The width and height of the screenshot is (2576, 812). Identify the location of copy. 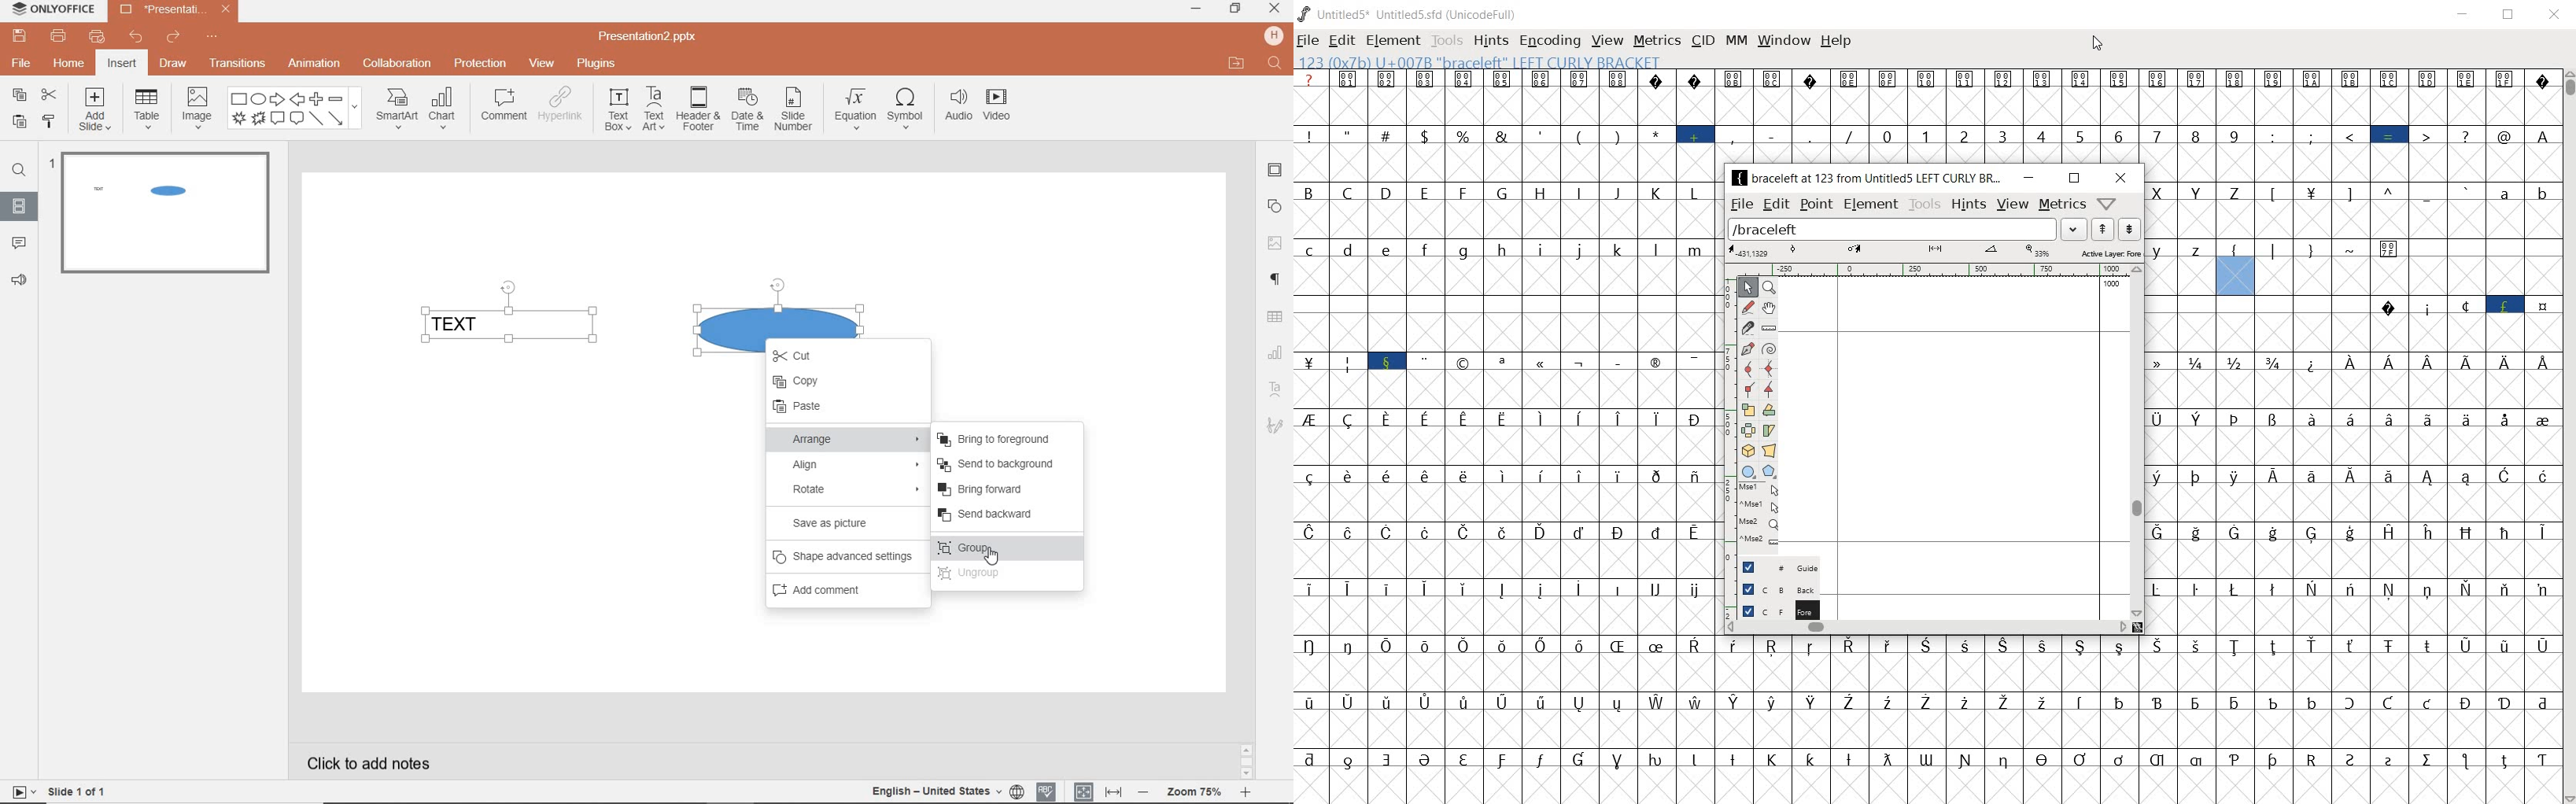
(19, 95).